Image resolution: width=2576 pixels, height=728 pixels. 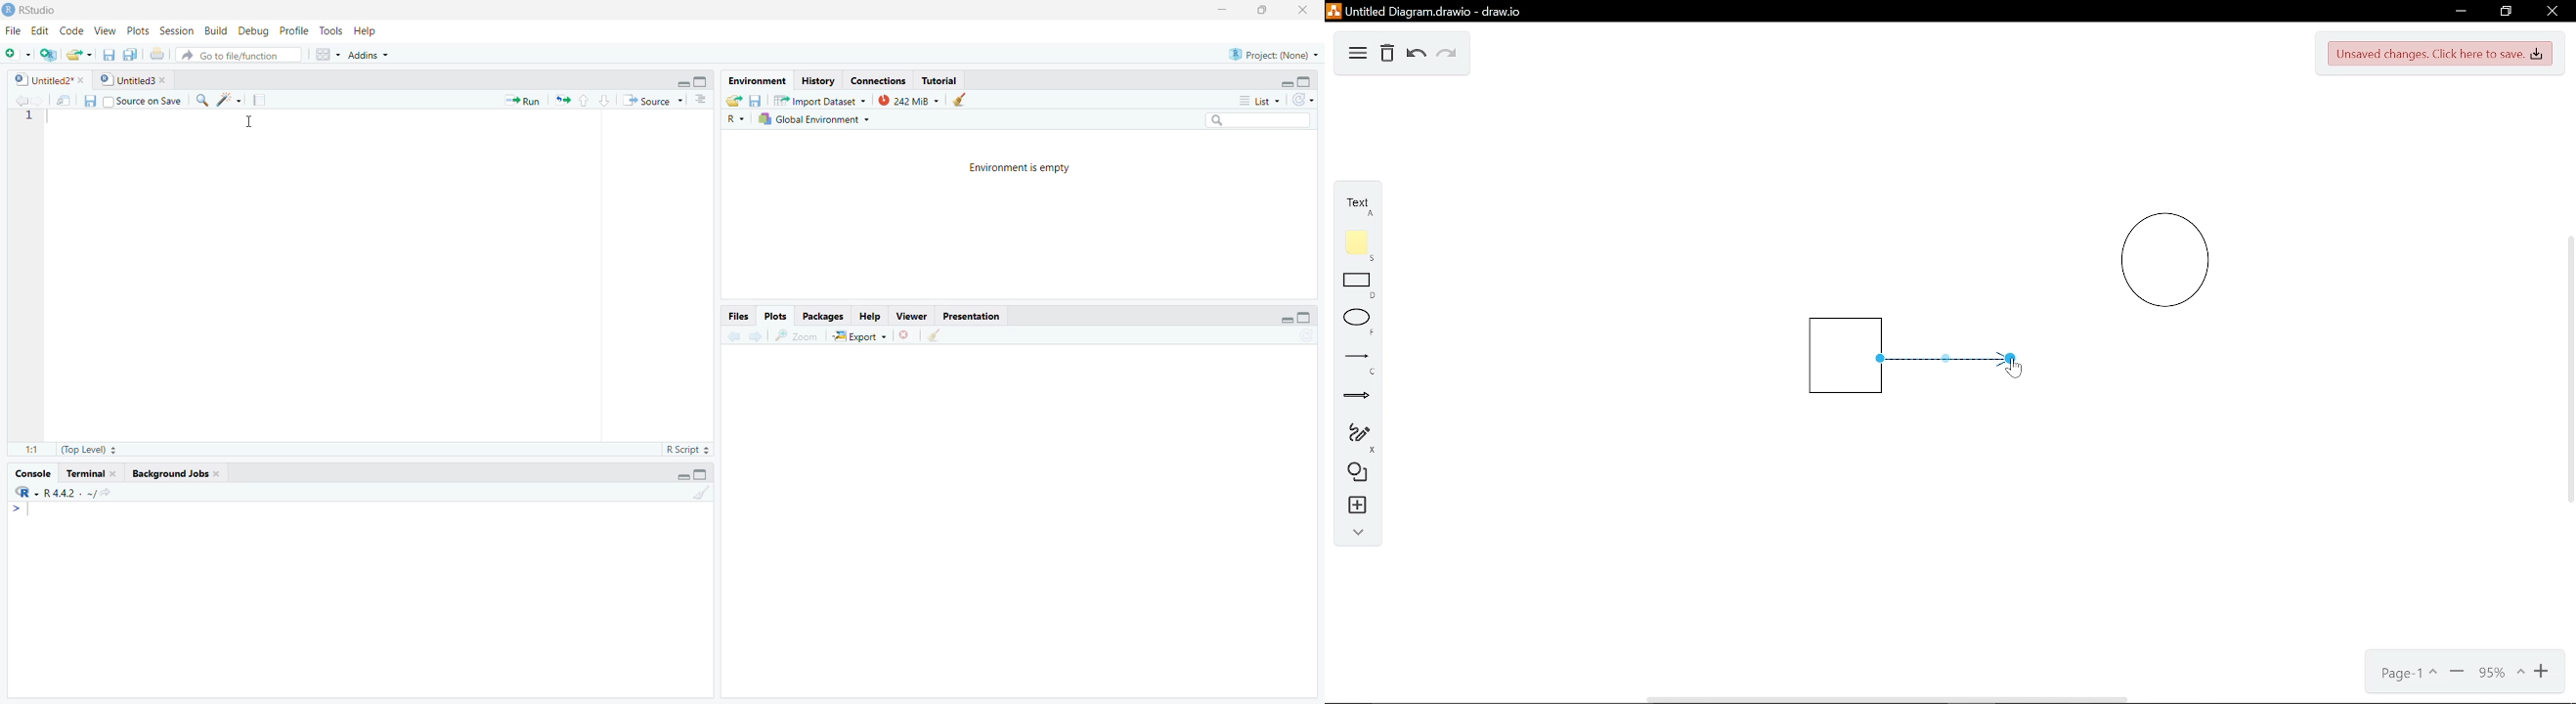 What do you see at coordinates (796, 335) in the screenshot?
I see `Zoom` at bounding box center [796, 335].